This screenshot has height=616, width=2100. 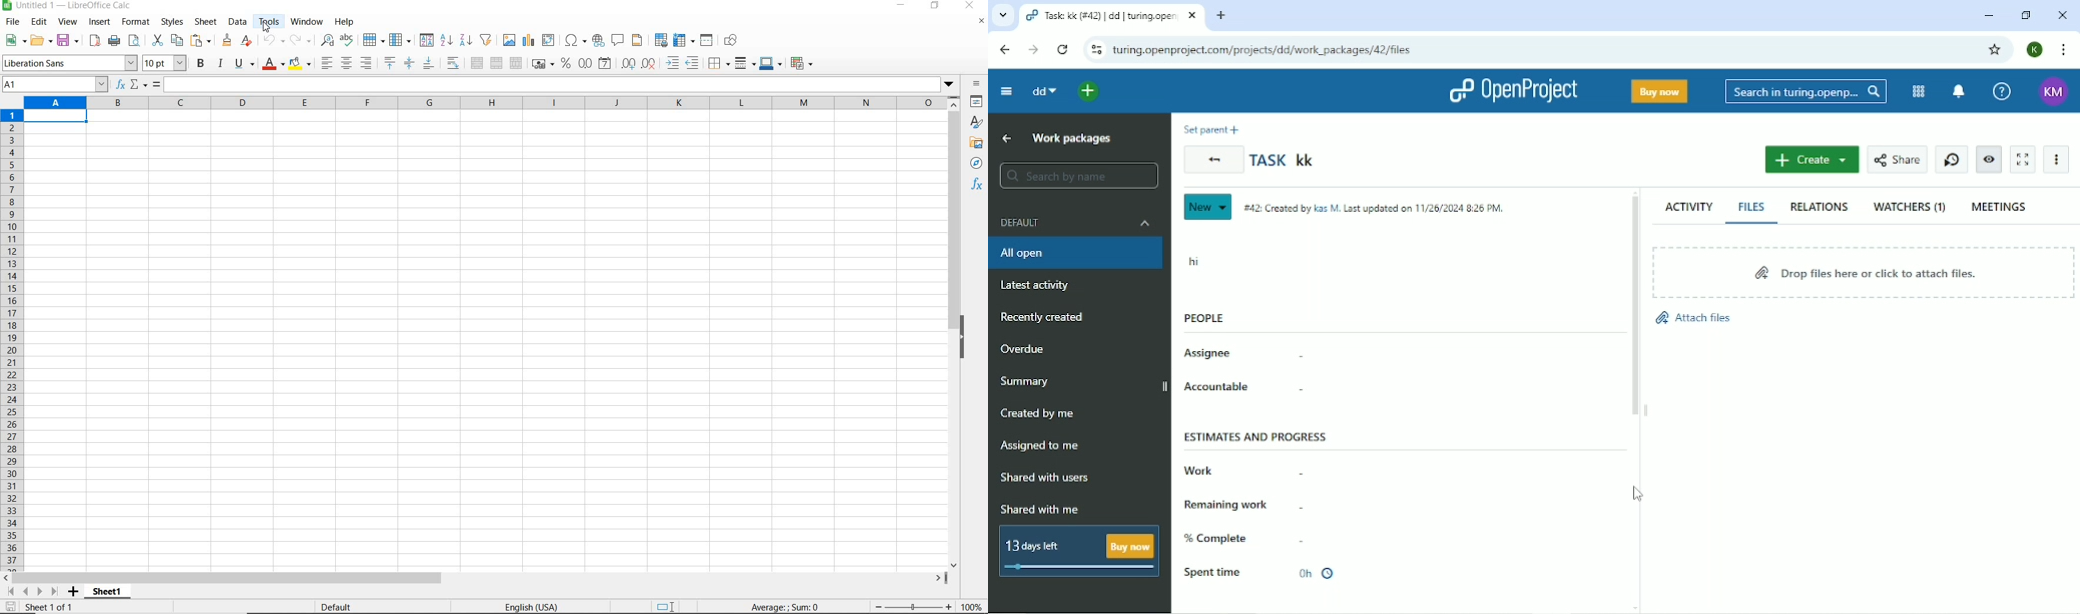 What do you see at coordinates (1217, 538) in the screenshot?
I see `% Complete` at bounding box center [1217, 538].